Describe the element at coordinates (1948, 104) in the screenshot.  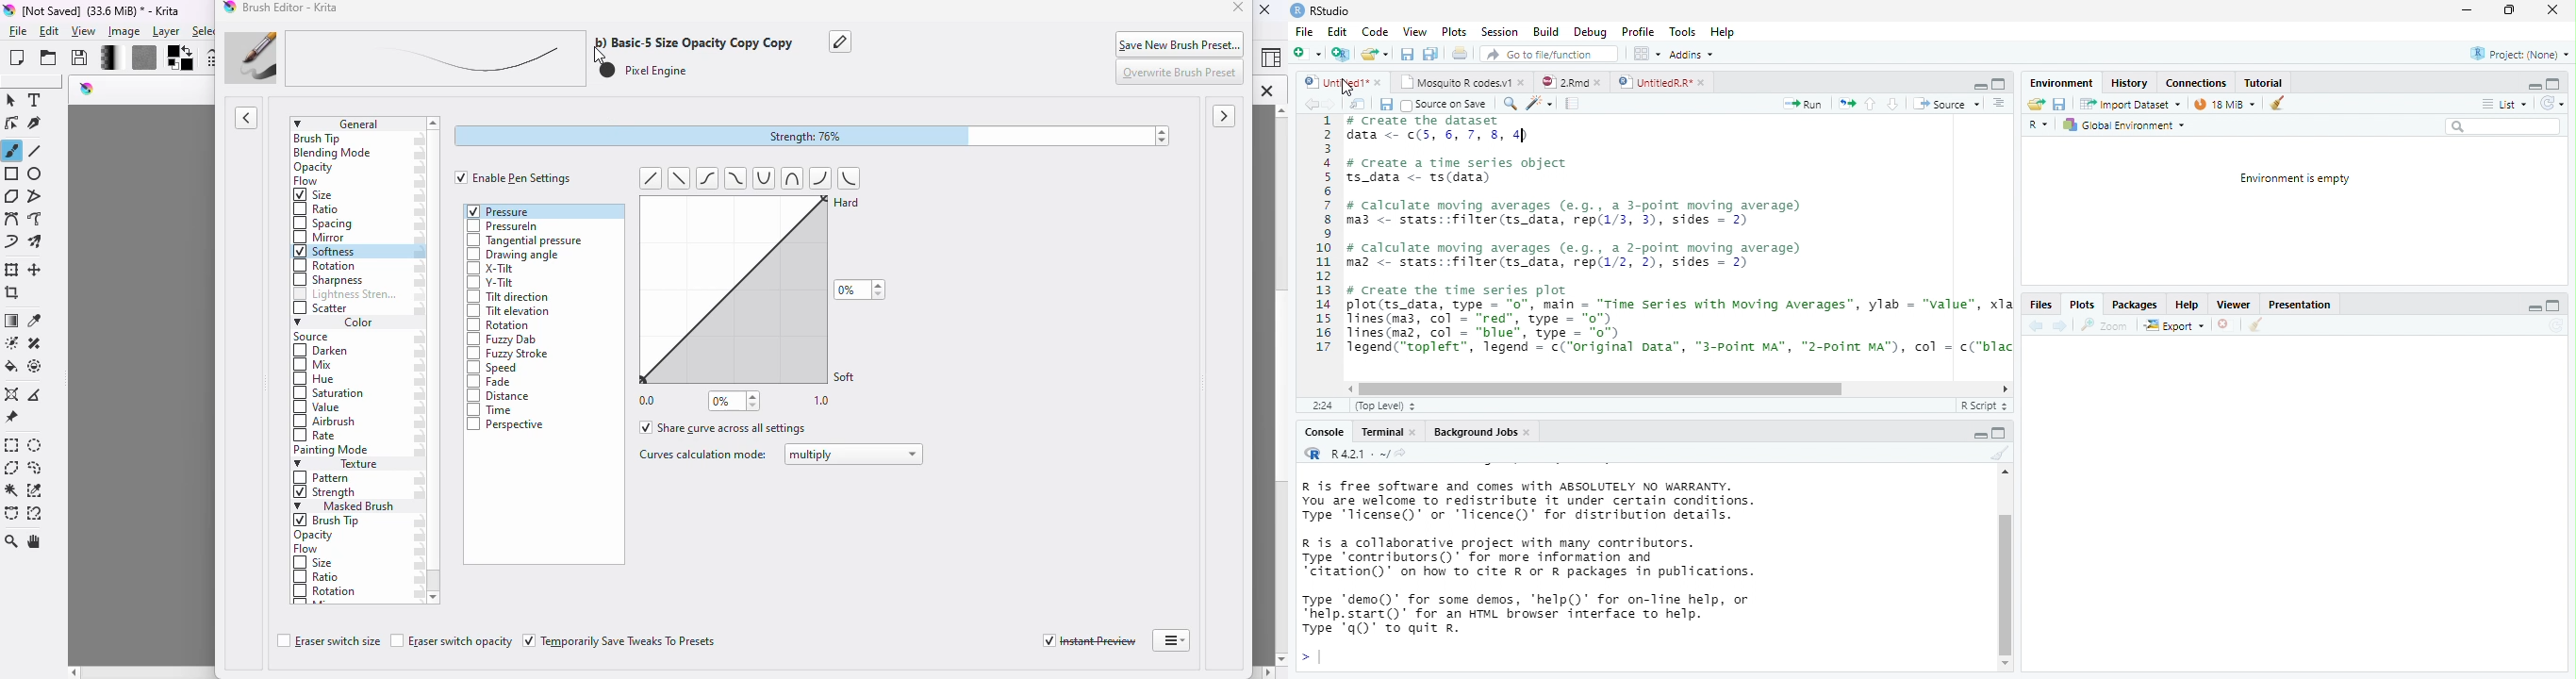
I see `‘Source` at that location.